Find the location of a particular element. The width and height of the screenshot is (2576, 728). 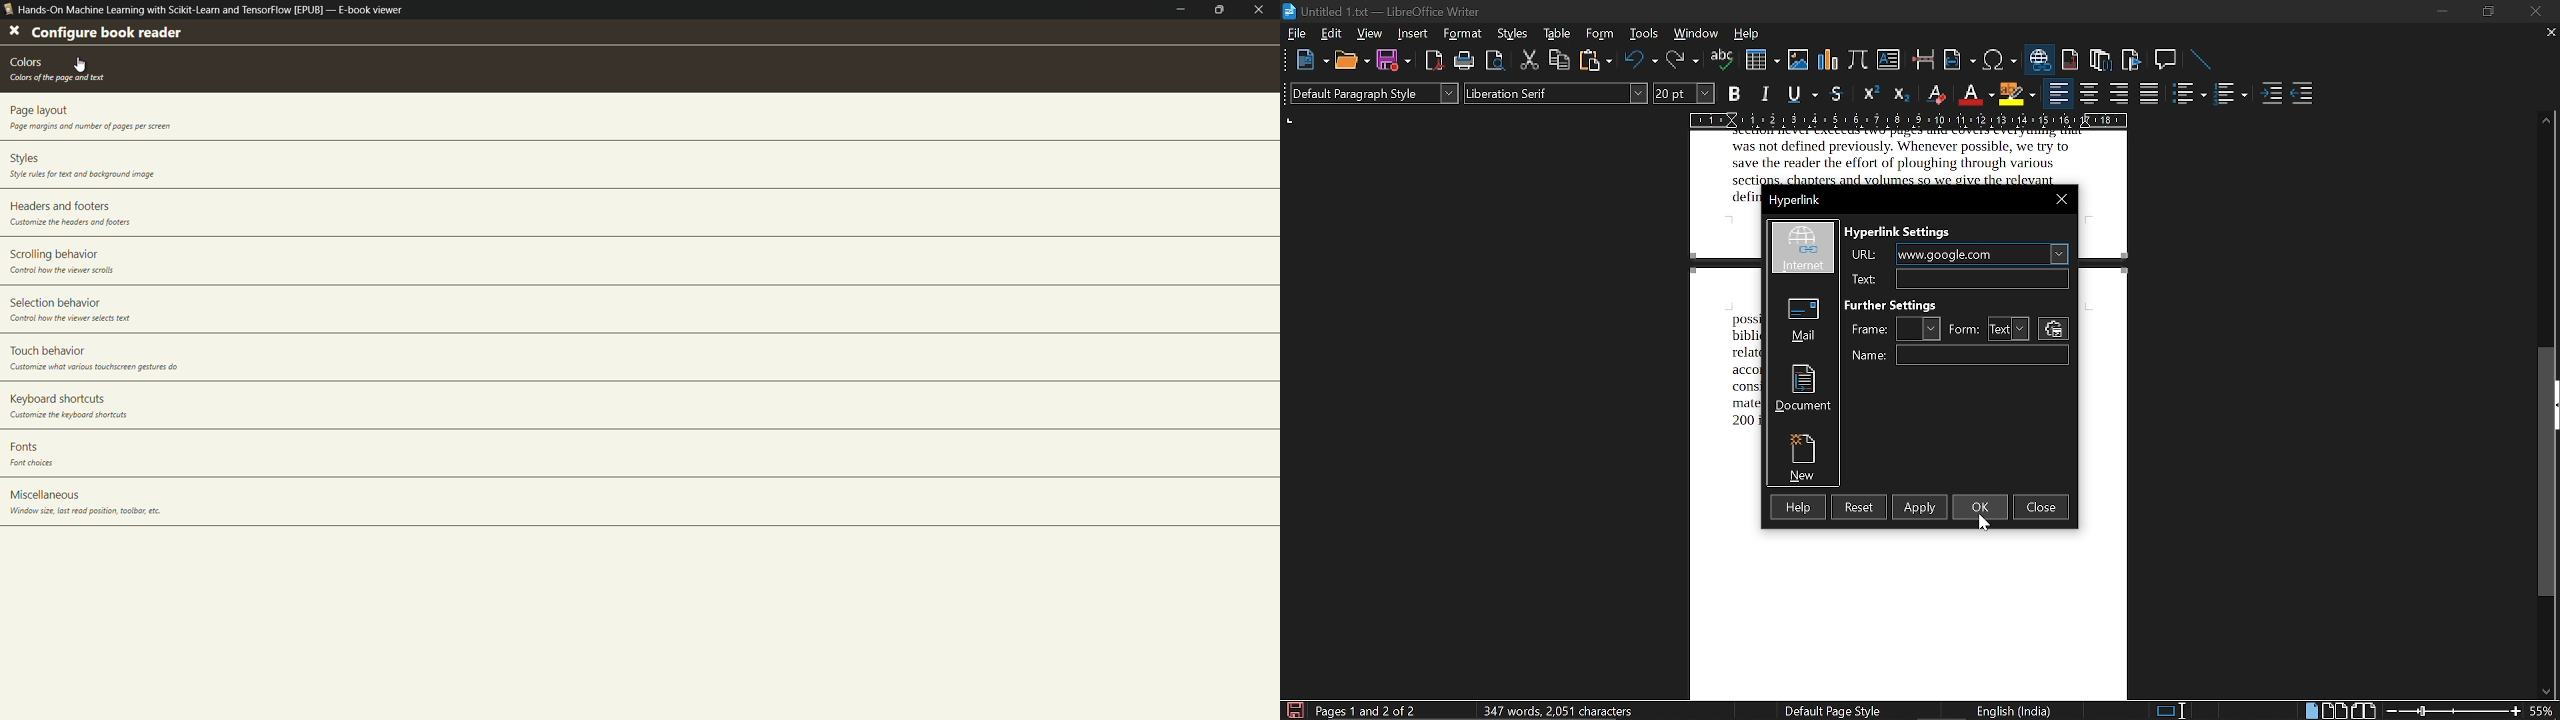

current language is located at coordinates (2012, 711).